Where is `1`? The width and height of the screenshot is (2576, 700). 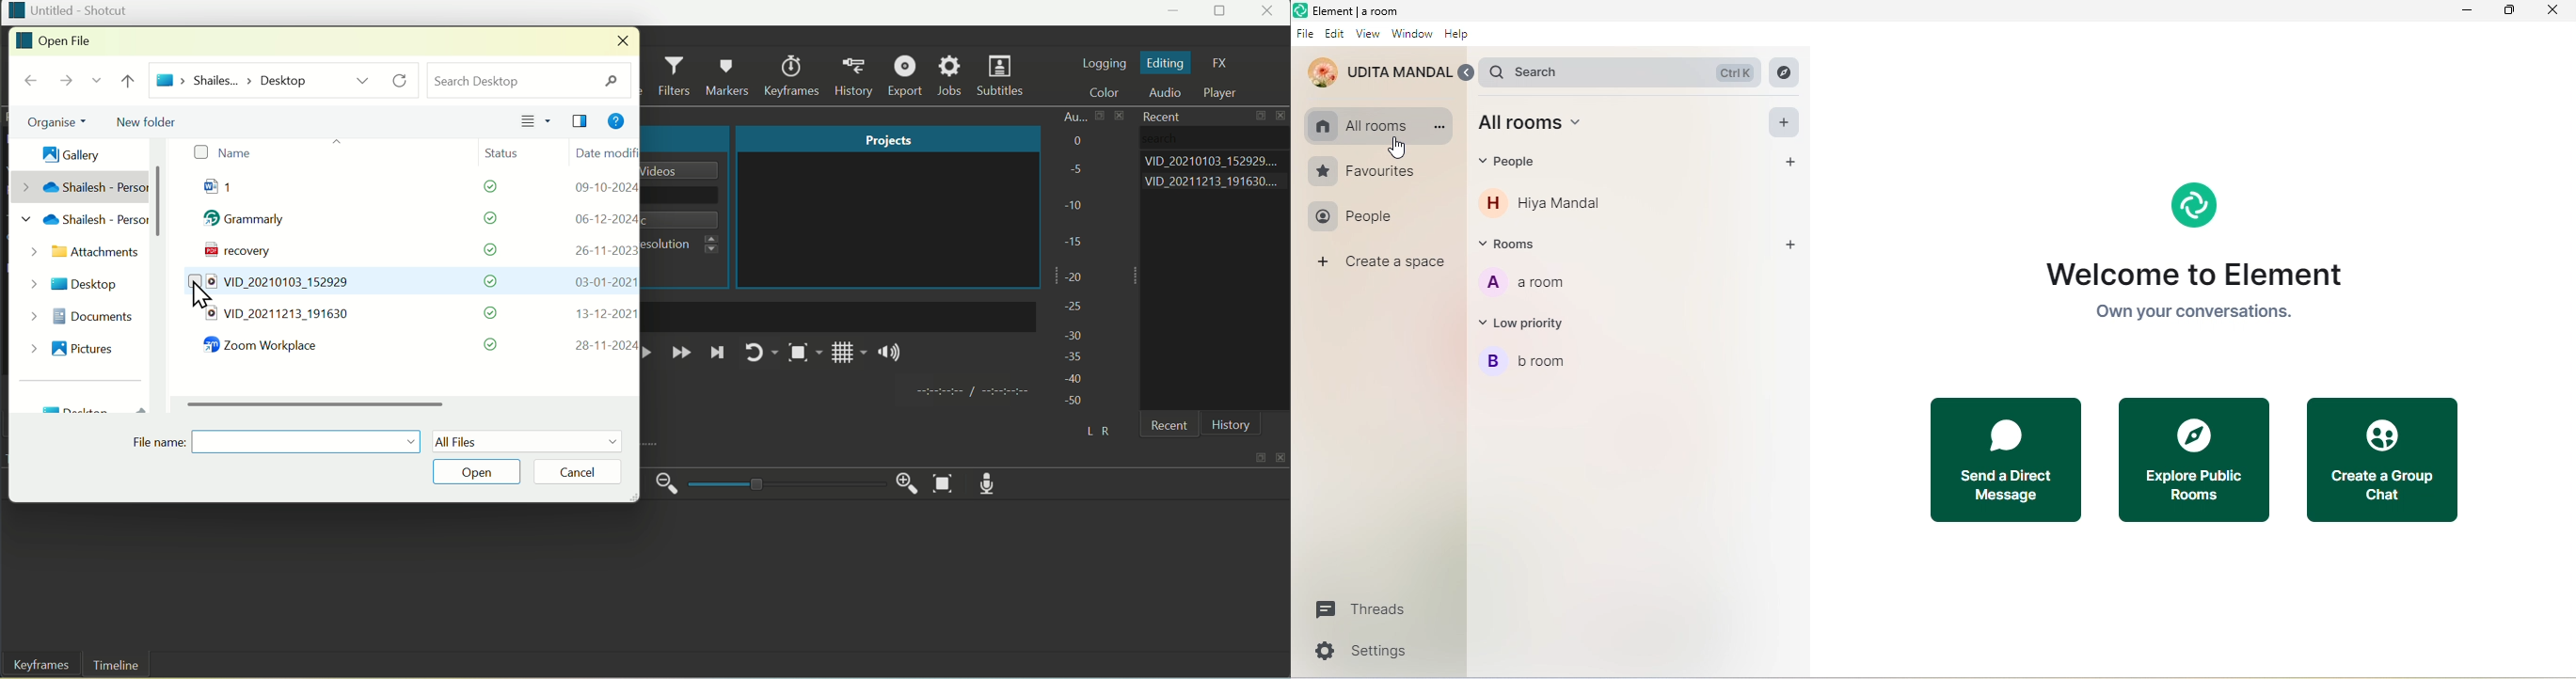
1 is located at coordinates (233, 190).